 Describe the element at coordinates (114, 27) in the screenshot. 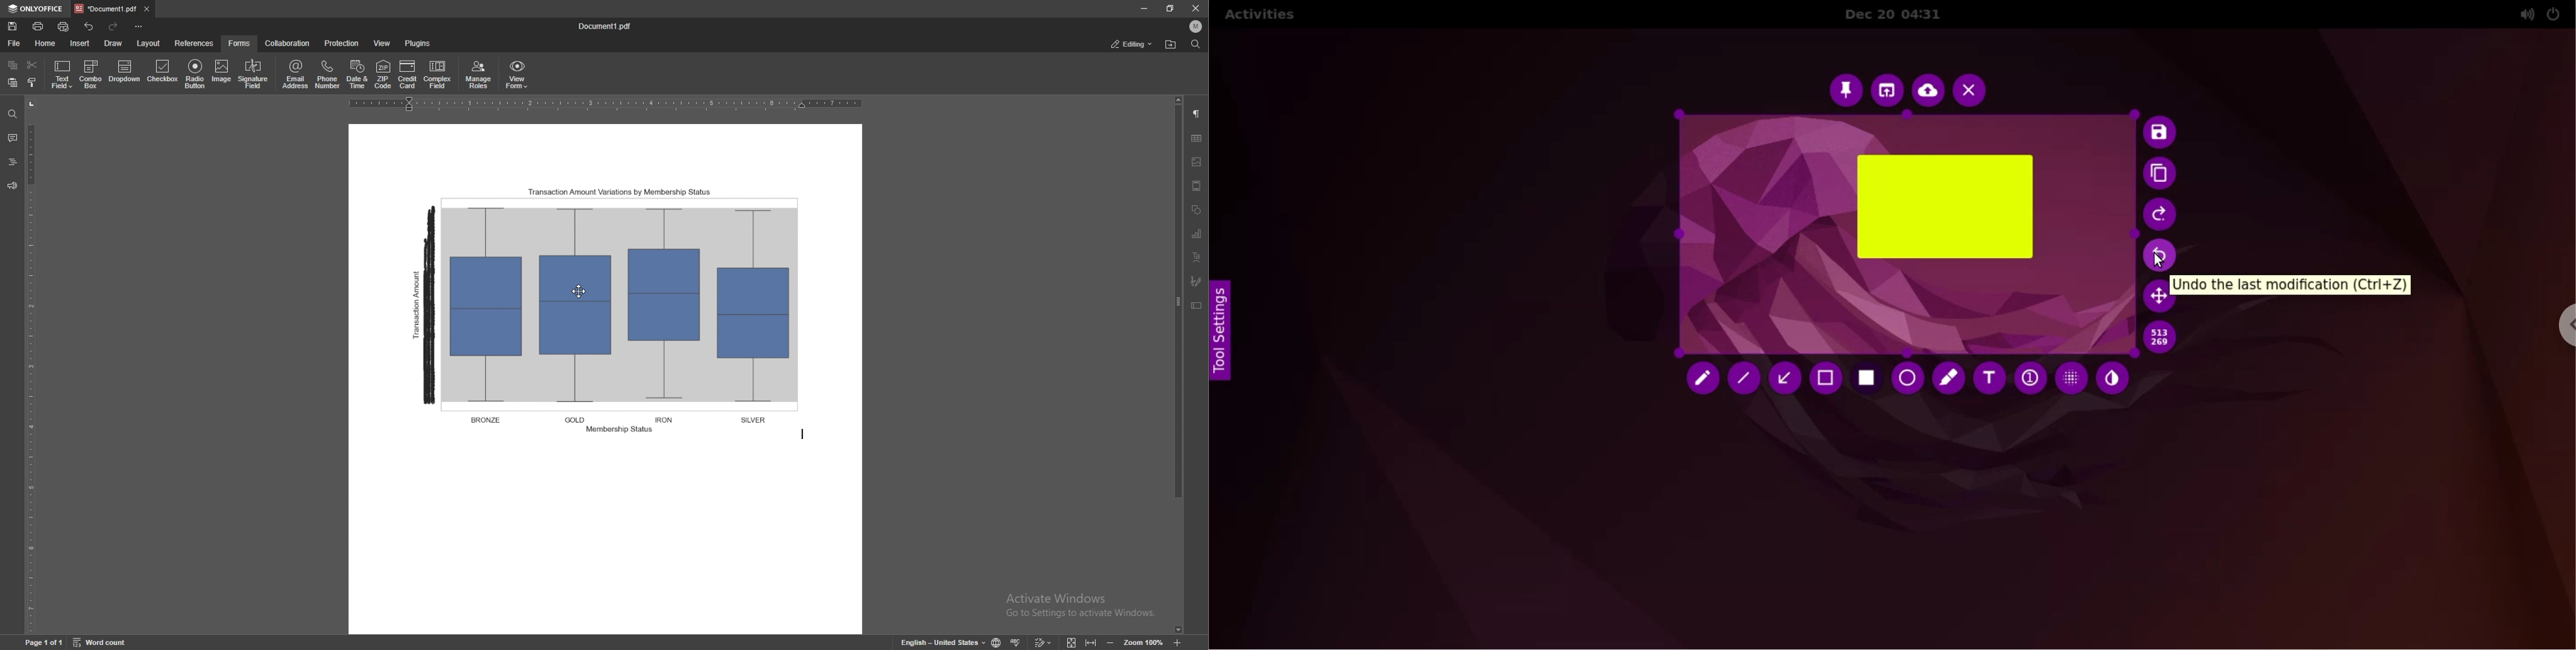

I see `redo` at that location.